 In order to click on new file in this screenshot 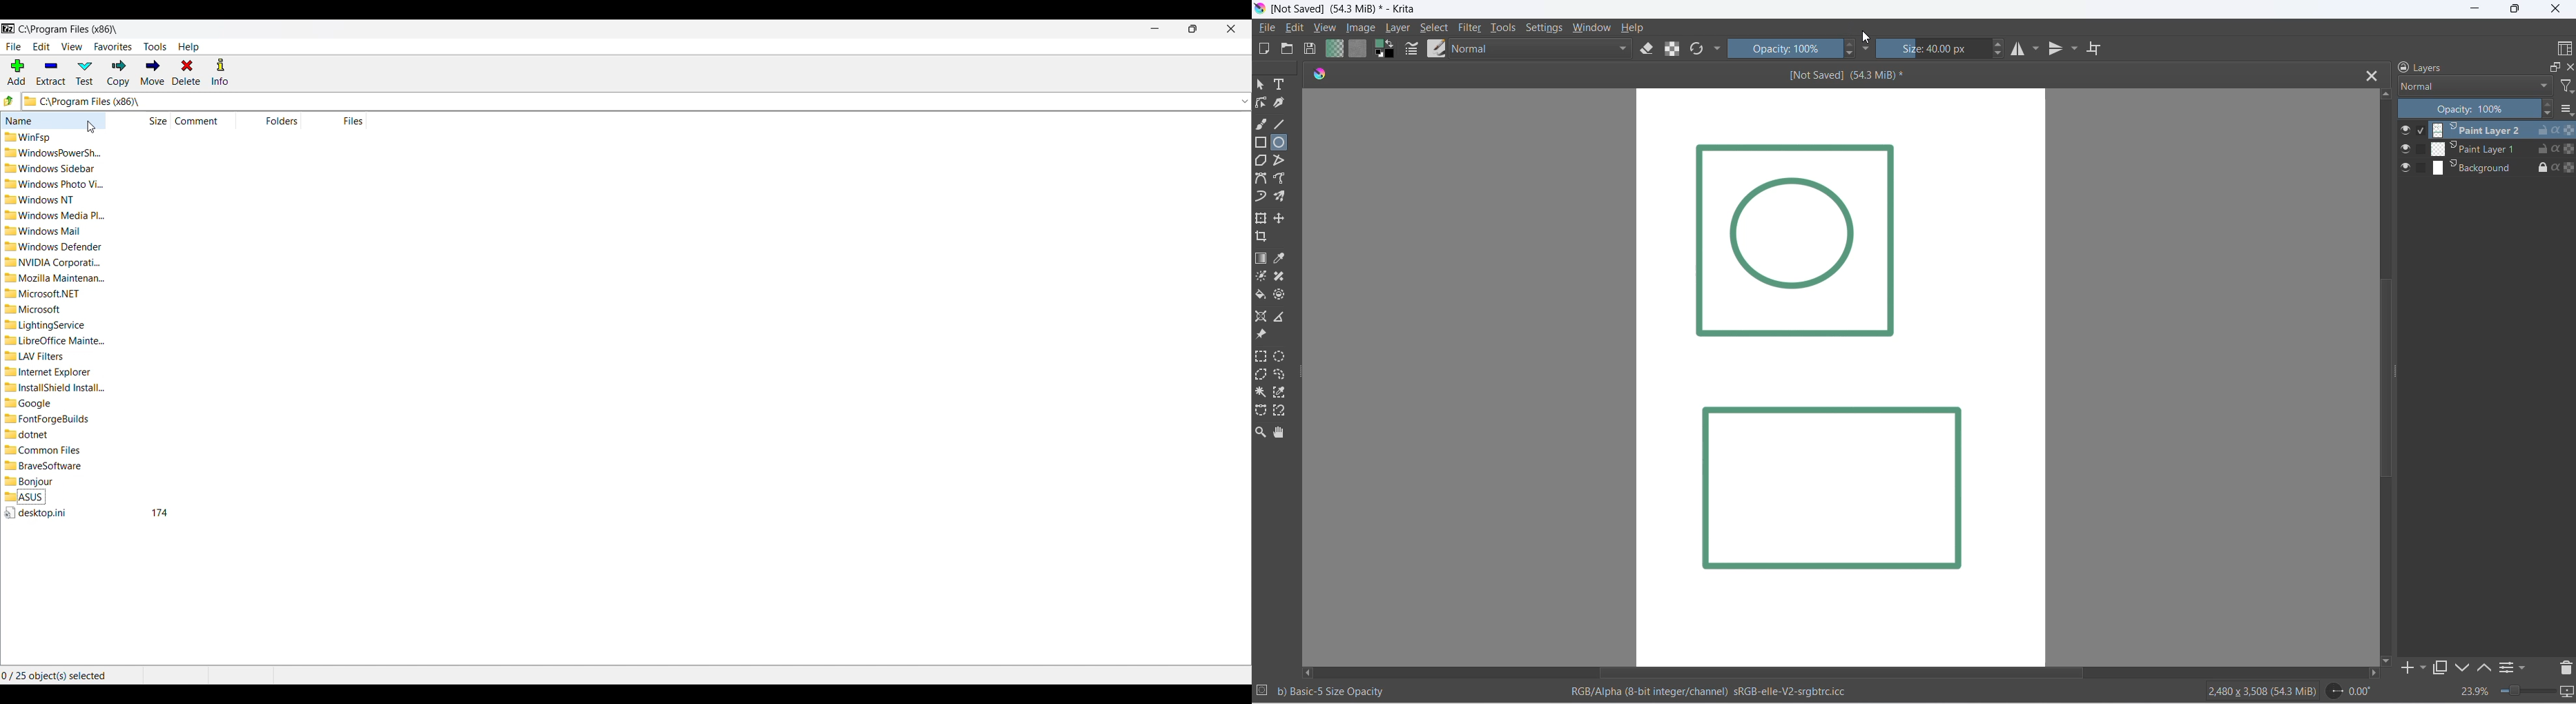, I will do `click(1268, 48)`.